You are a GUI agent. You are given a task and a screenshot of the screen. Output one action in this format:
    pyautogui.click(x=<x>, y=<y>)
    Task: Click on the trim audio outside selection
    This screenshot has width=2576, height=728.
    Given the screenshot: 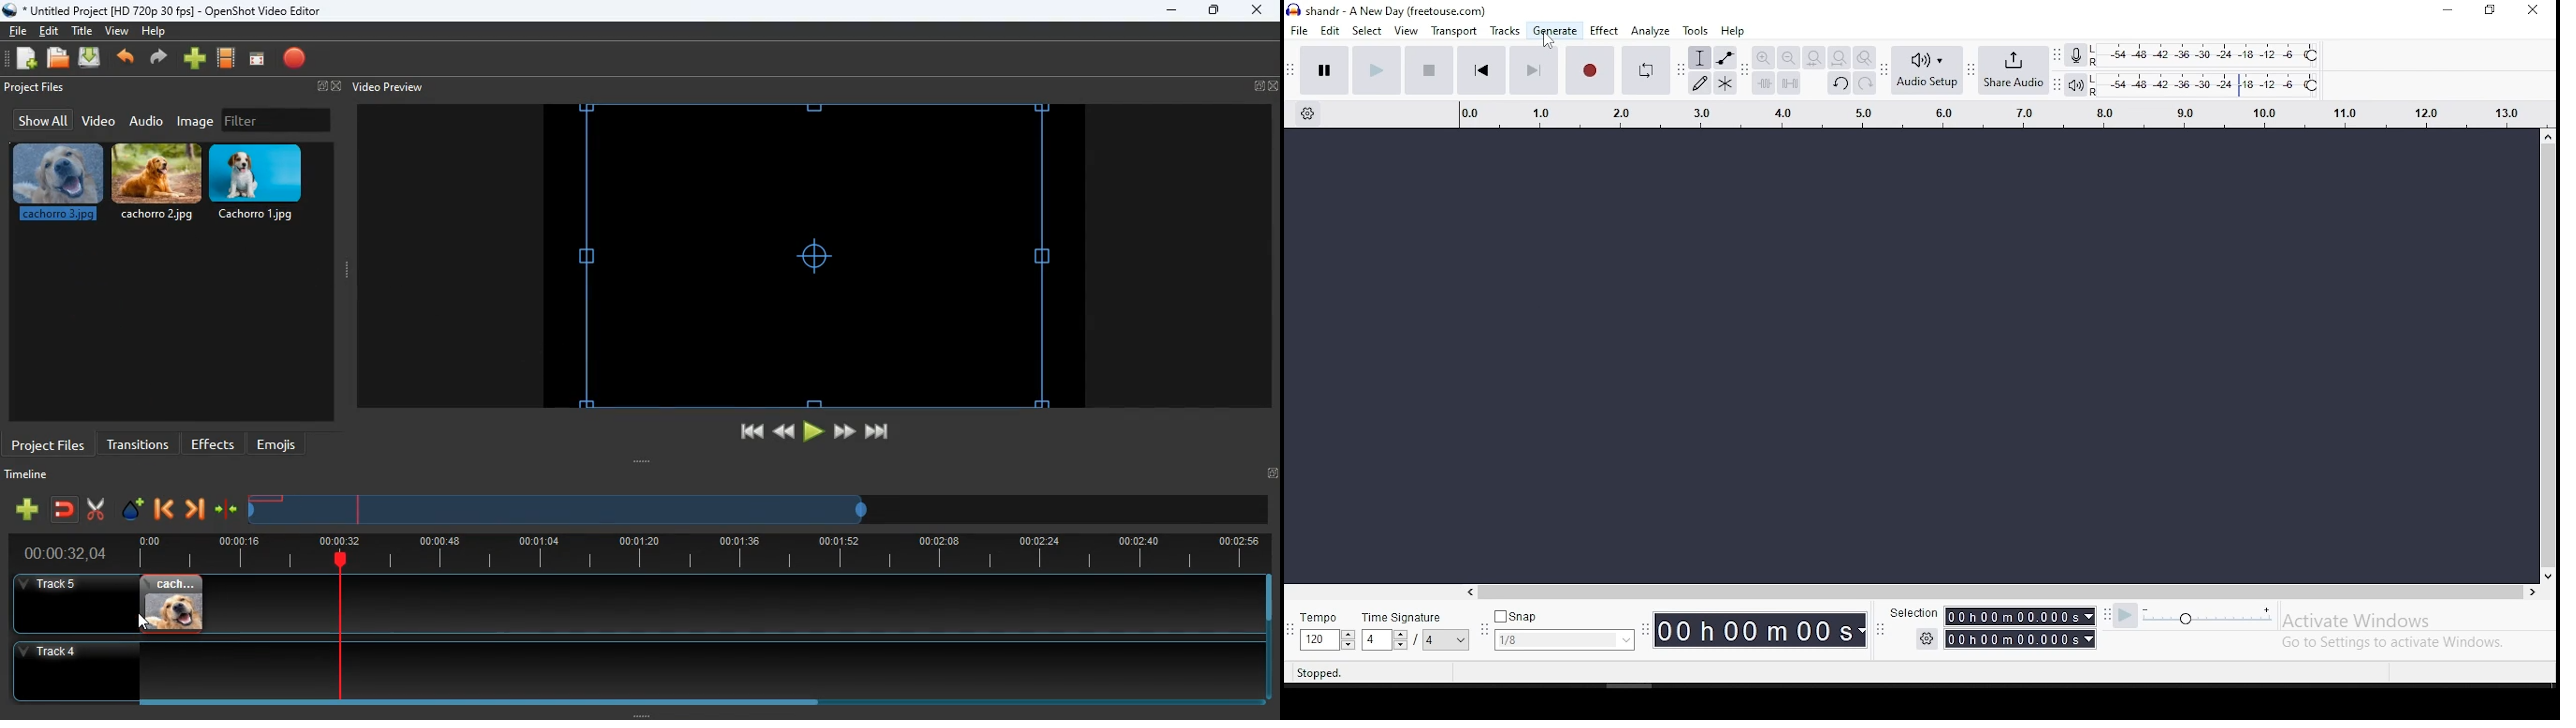 What is the action you would take?
    pyautogui.click(x=1763, y=83)
    